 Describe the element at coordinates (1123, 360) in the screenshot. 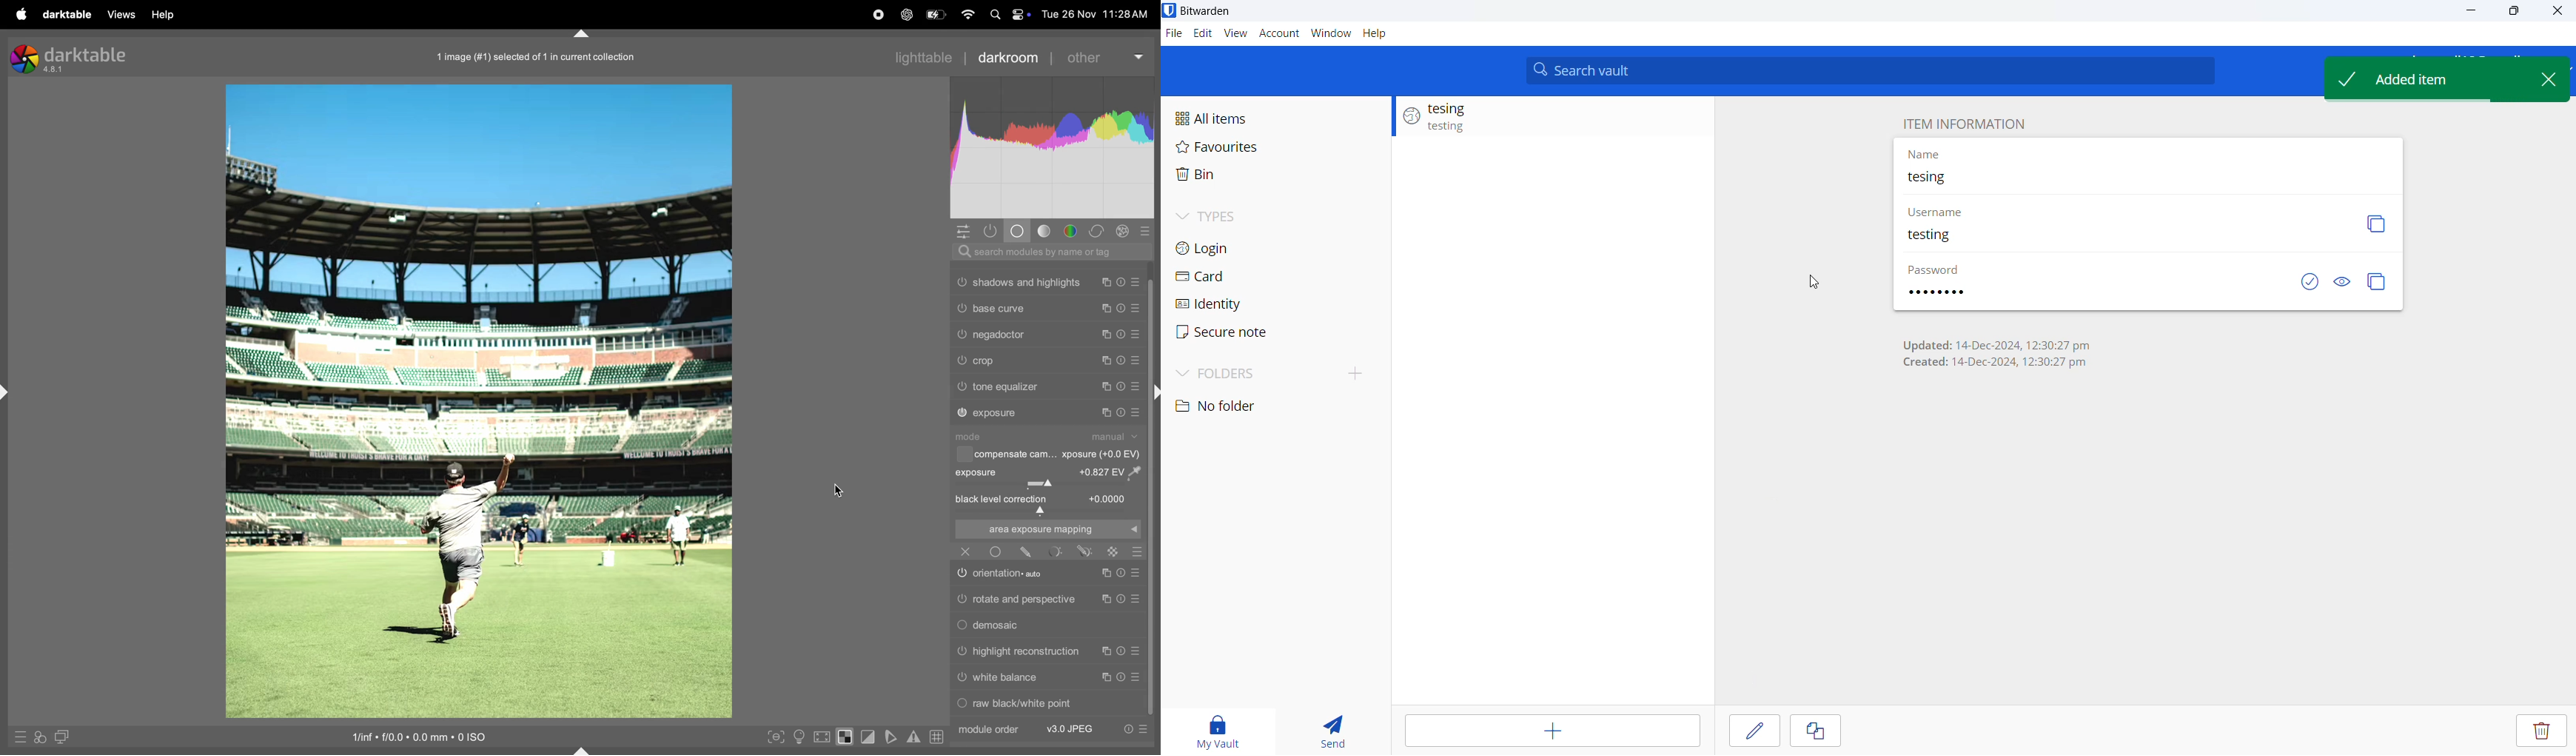

I see `reset presets` at that location.